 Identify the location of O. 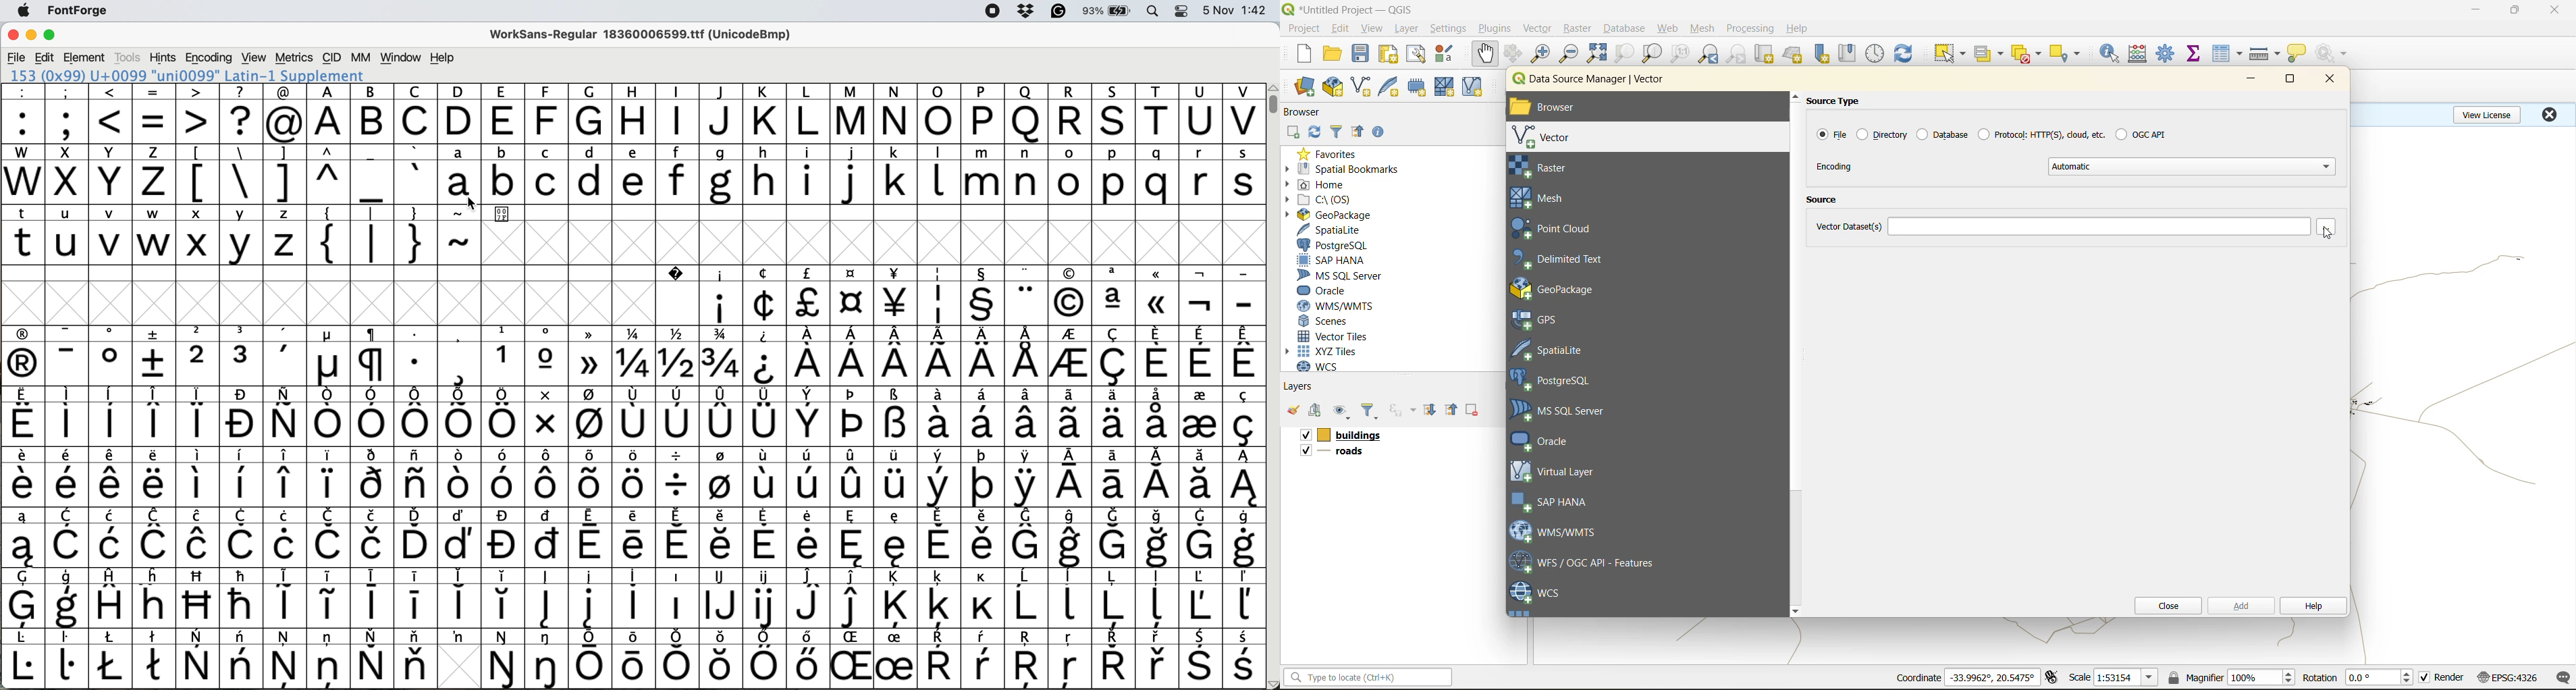
(939, 114).